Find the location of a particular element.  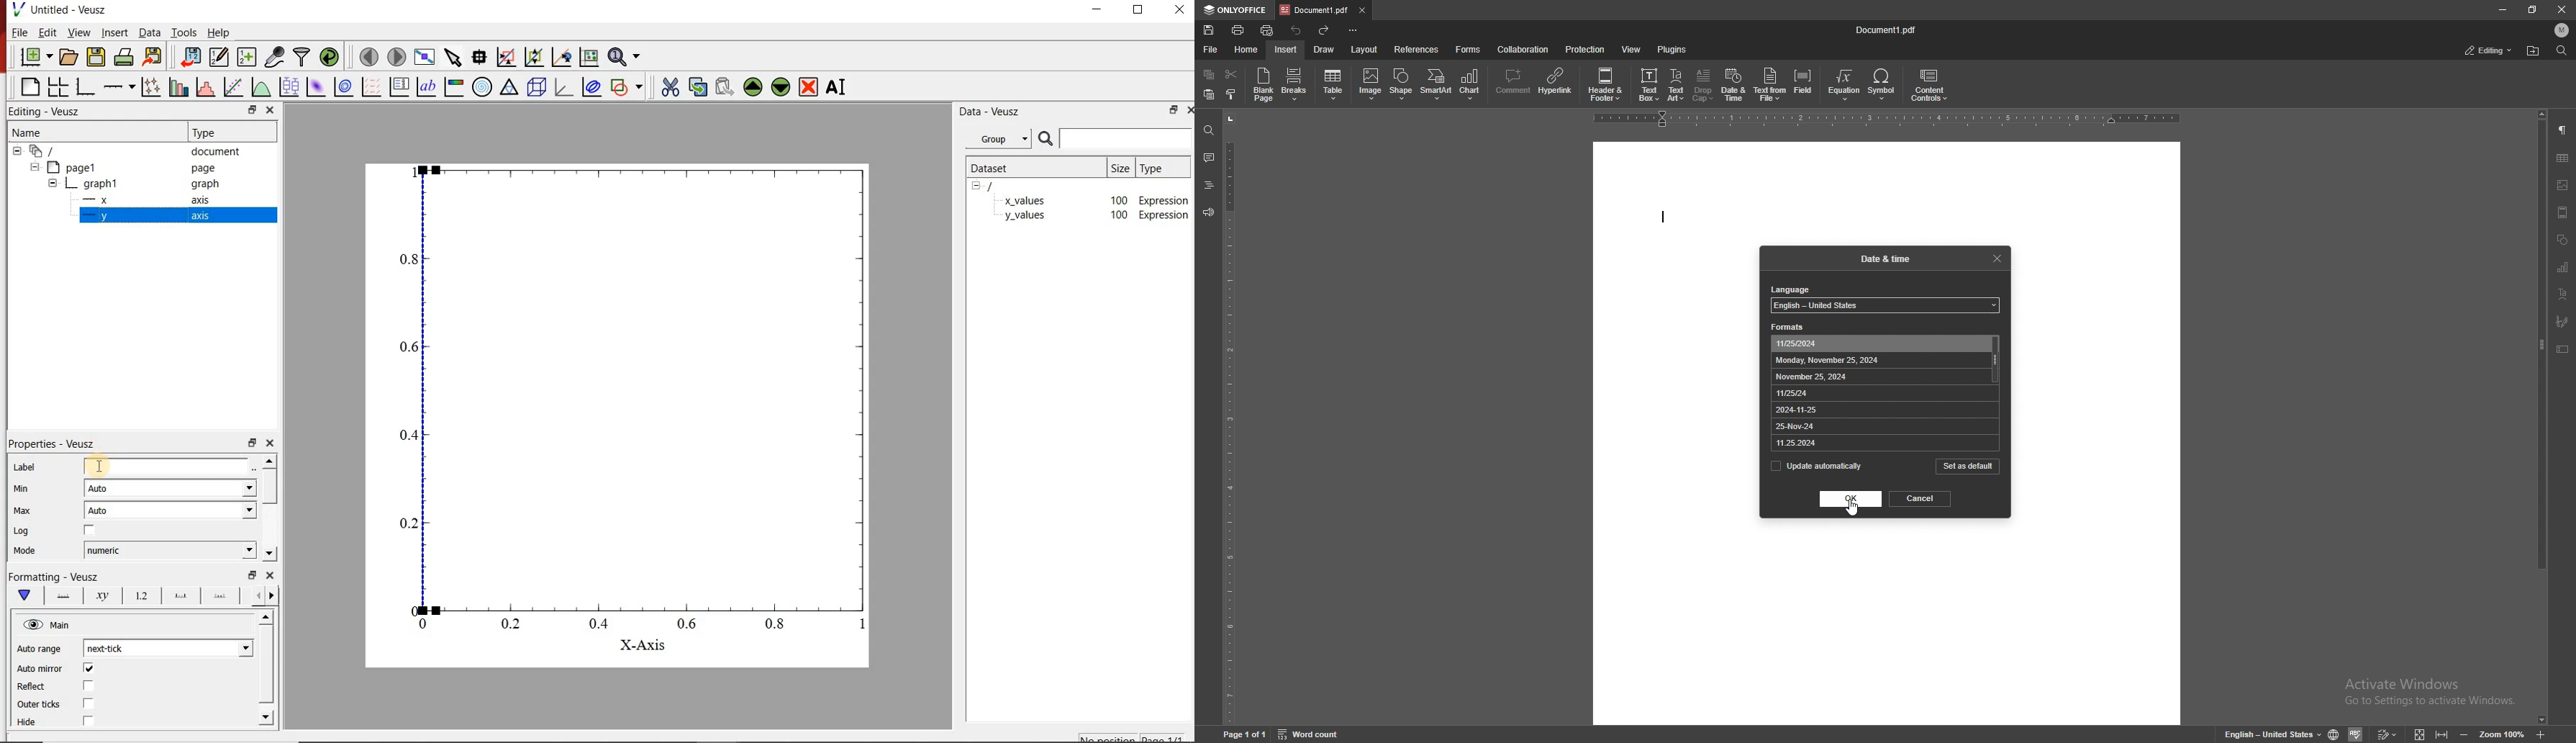

plot vector field is located at coordinates (371, 87).